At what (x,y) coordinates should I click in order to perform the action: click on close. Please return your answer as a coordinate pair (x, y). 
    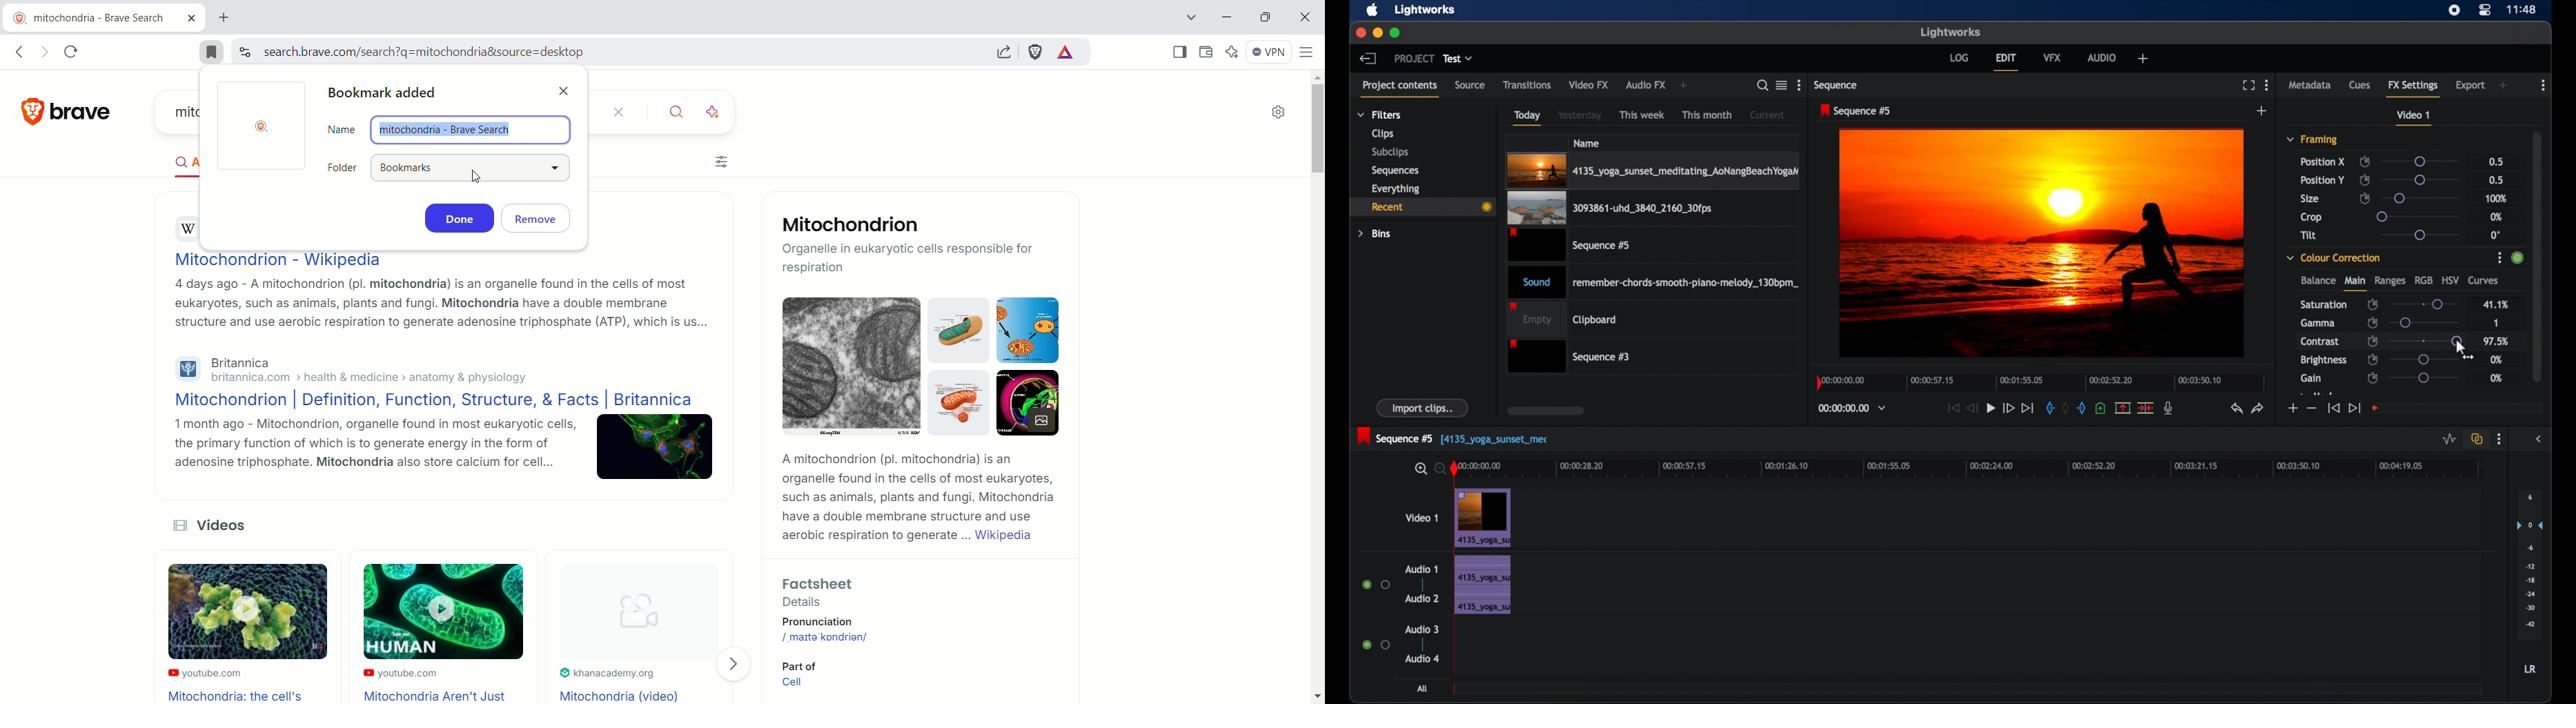
    Looking at the image, I should click on (616, 113).